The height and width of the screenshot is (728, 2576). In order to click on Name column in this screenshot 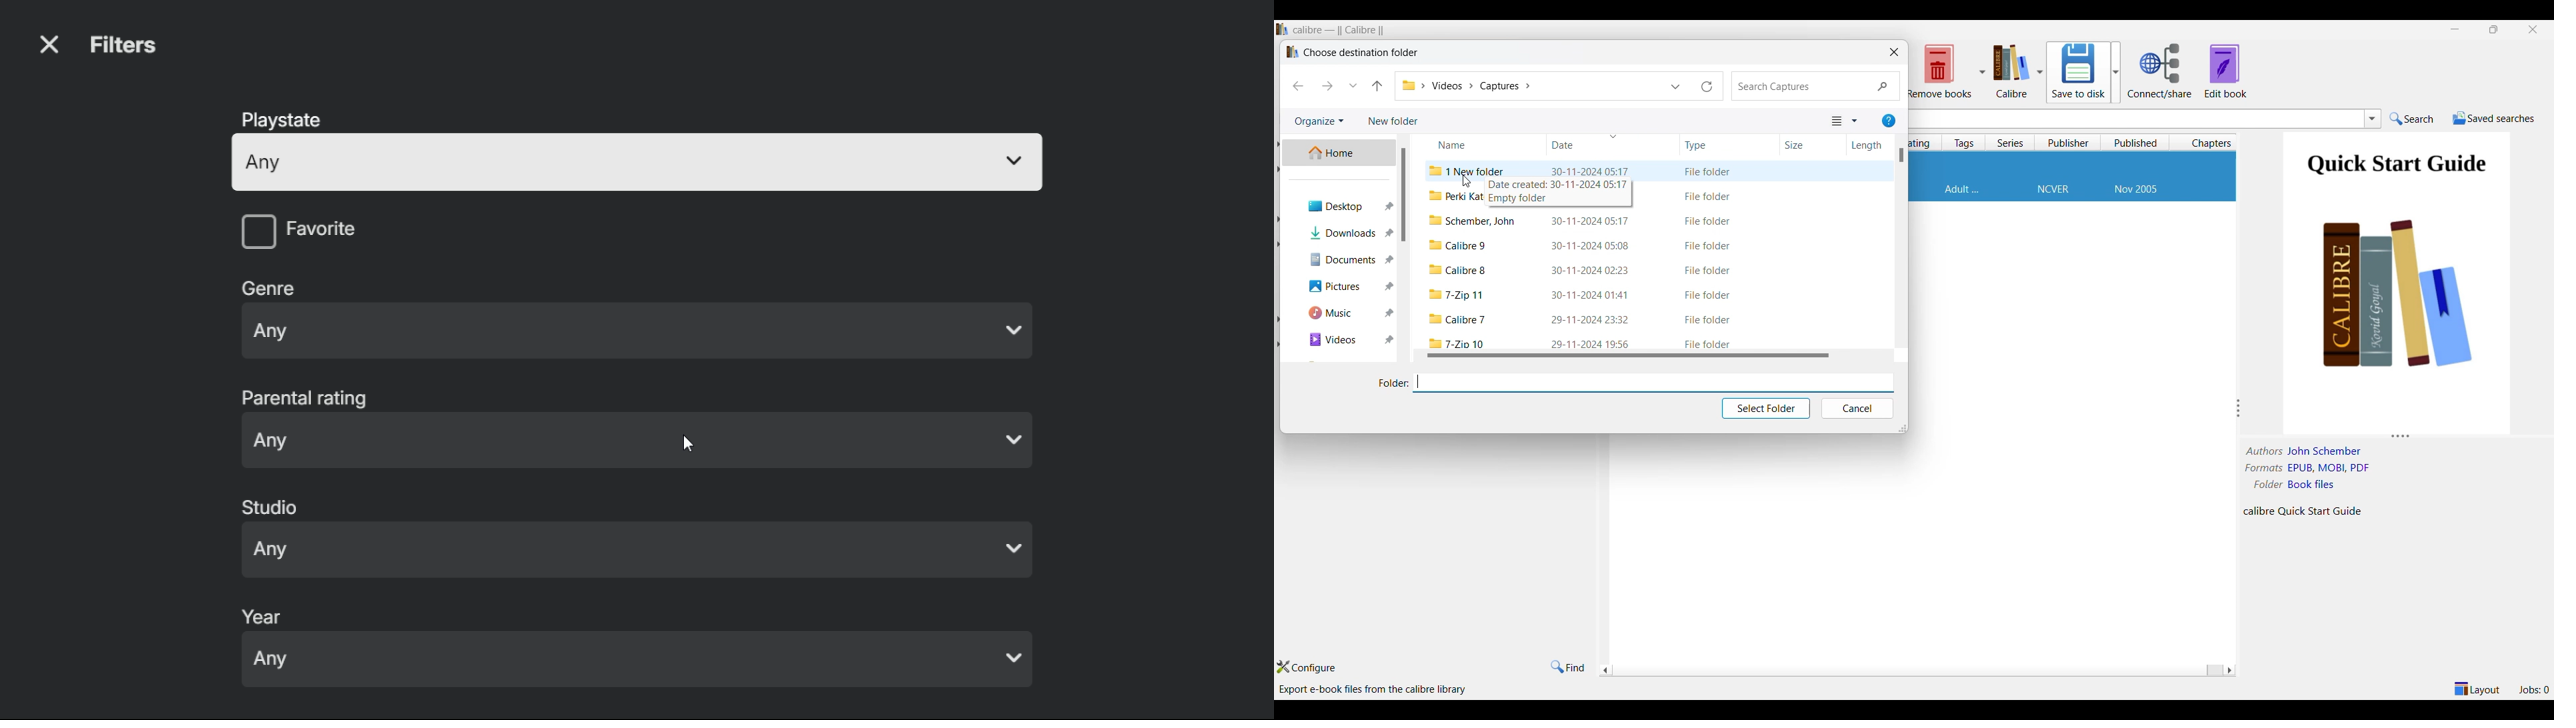, I will do `click(1465, 143)`.